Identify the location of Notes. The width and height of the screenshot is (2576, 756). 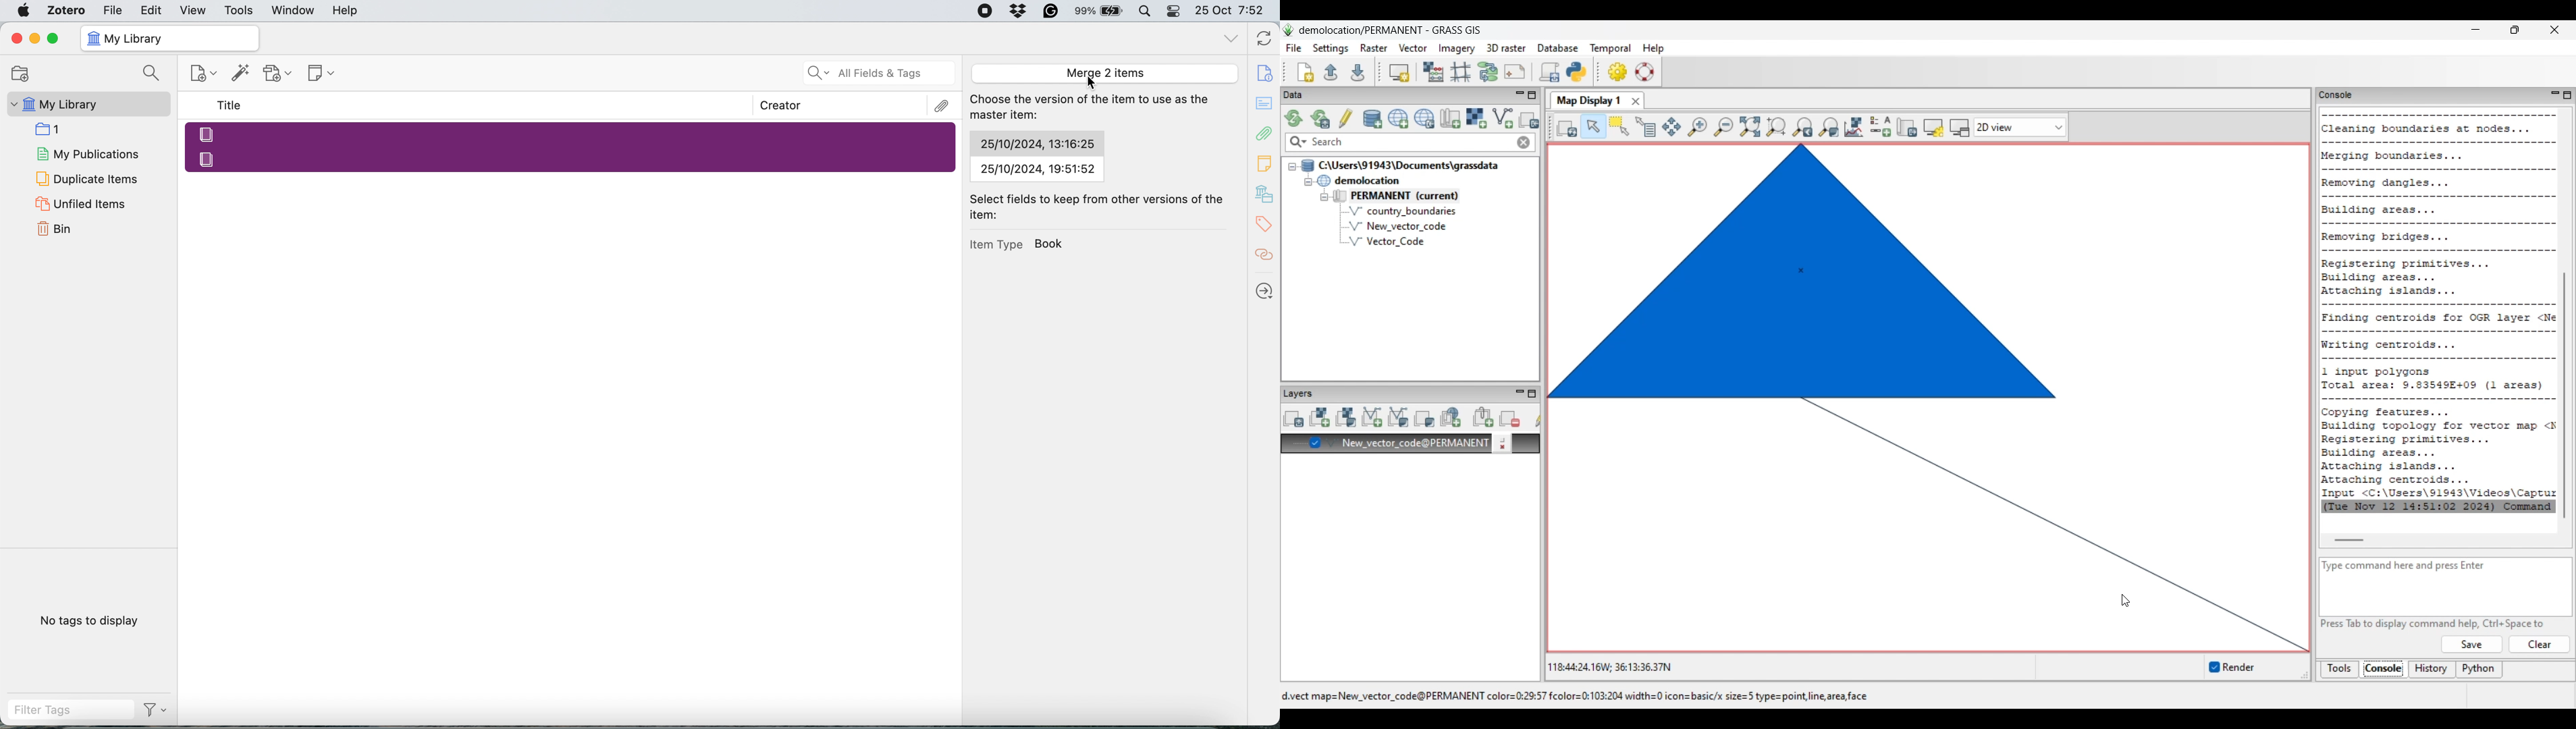
(1266, 161).